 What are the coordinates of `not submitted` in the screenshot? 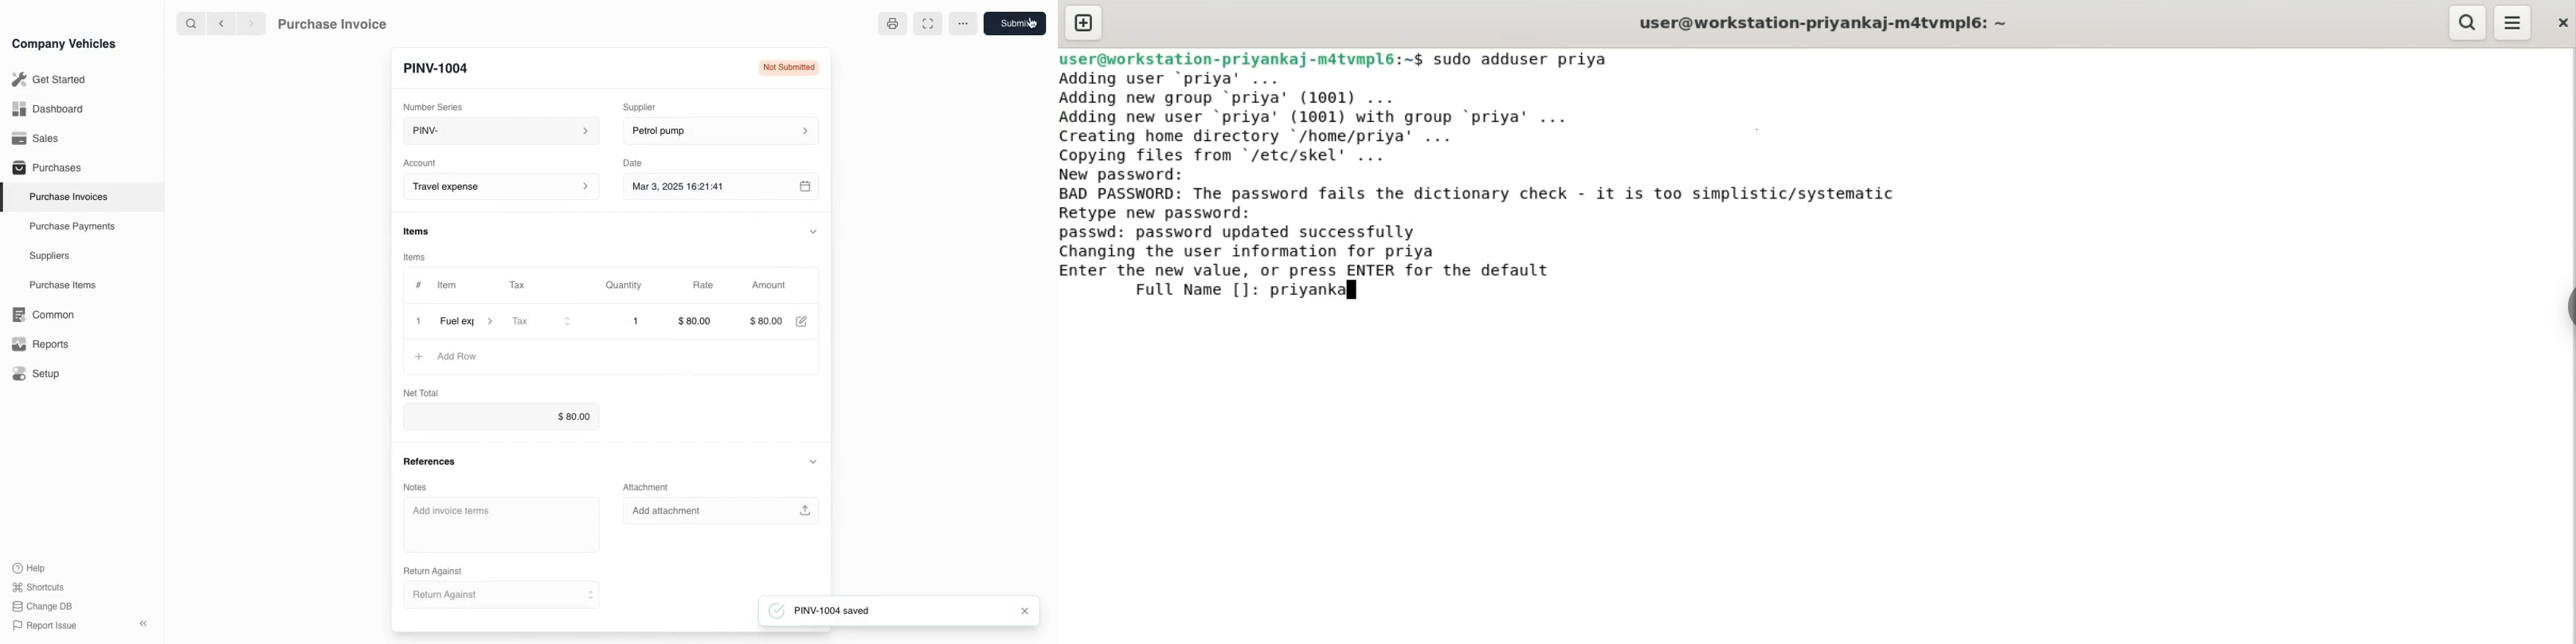 It's located at (786, 69).